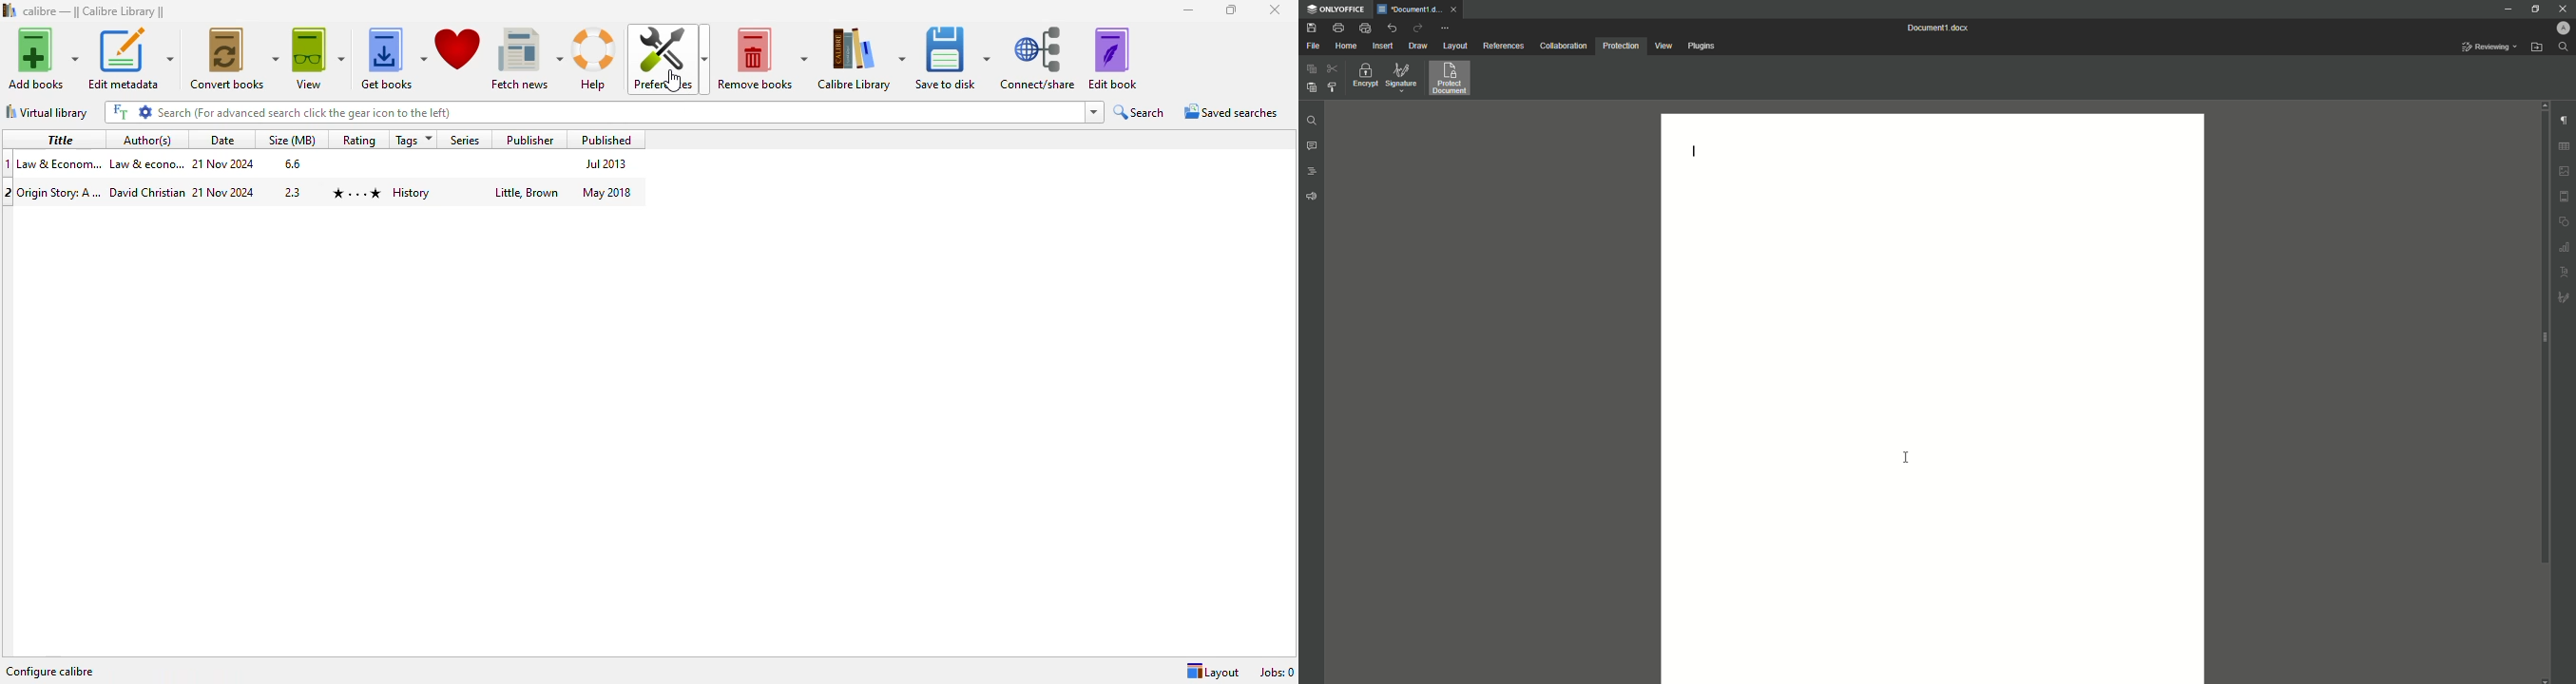 This screenshot has width=2576, height=700. What do you see at coordinates (2565, 47) in the screenshot?
I see `Find` at bounding box center [2565, 47].